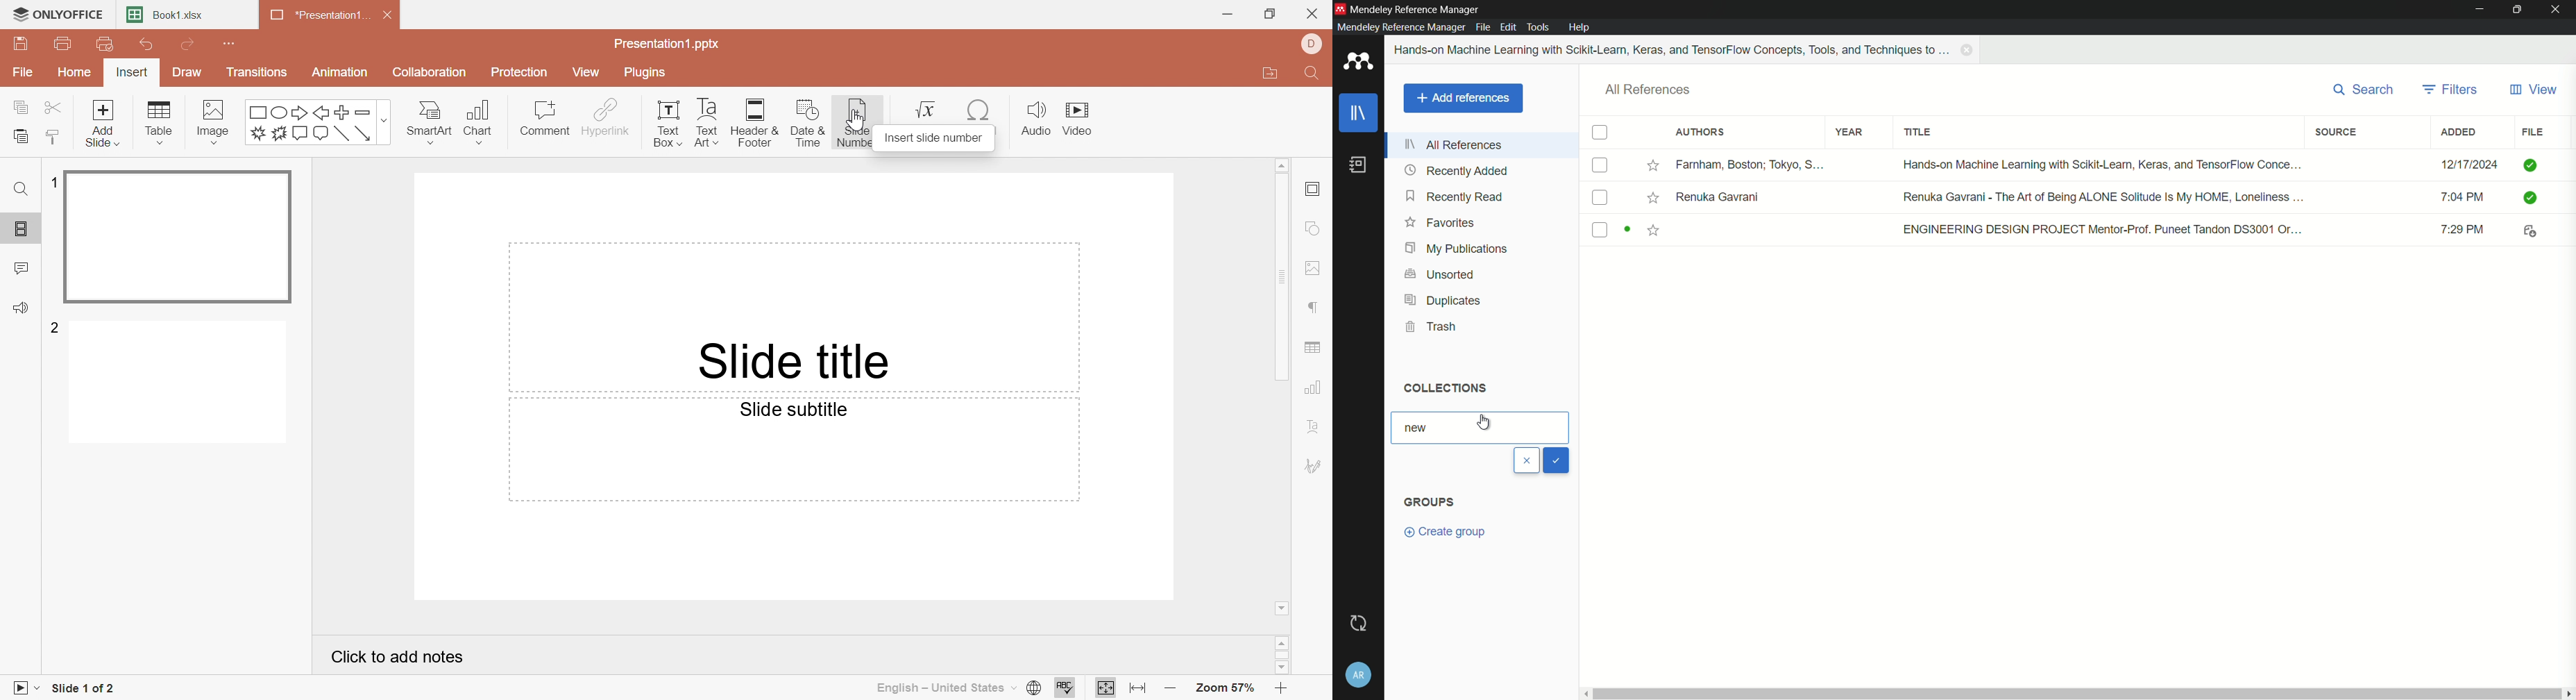 The width and height of the screenshot is (2576, 700). I want to click on cursor, so click(859, 121).